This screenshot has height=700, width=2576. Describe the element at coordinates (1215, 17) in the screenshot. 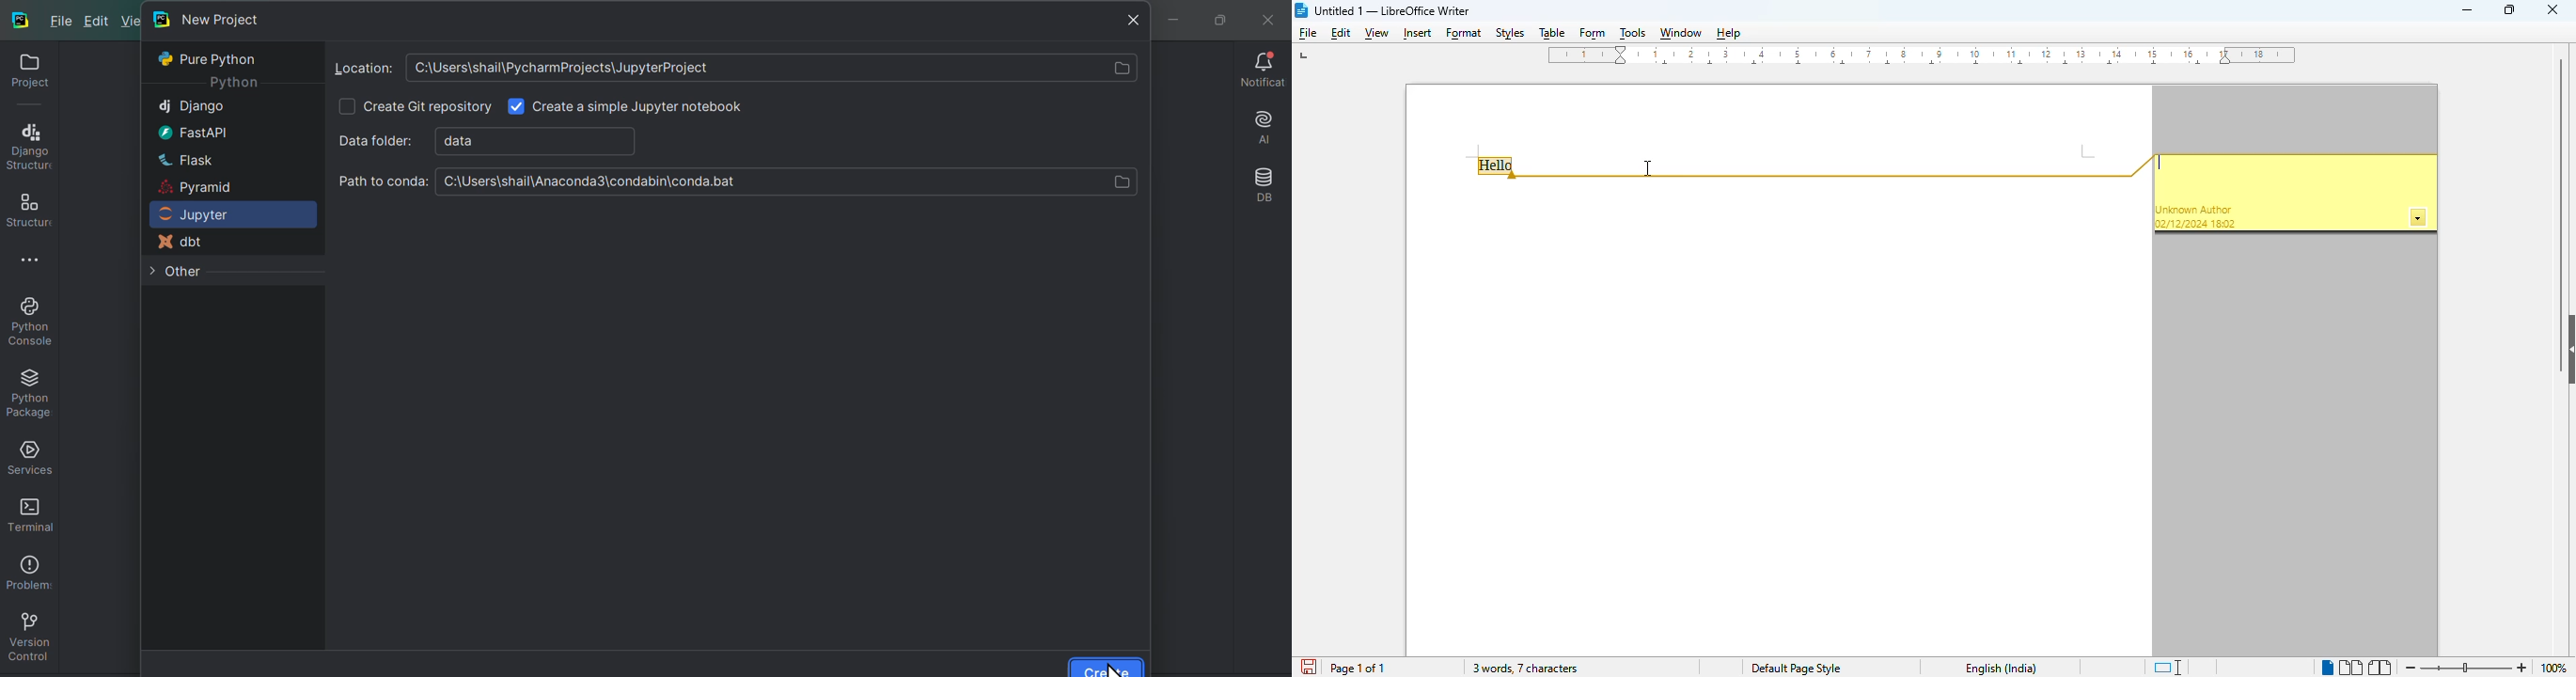

I see `maximise` at that location.